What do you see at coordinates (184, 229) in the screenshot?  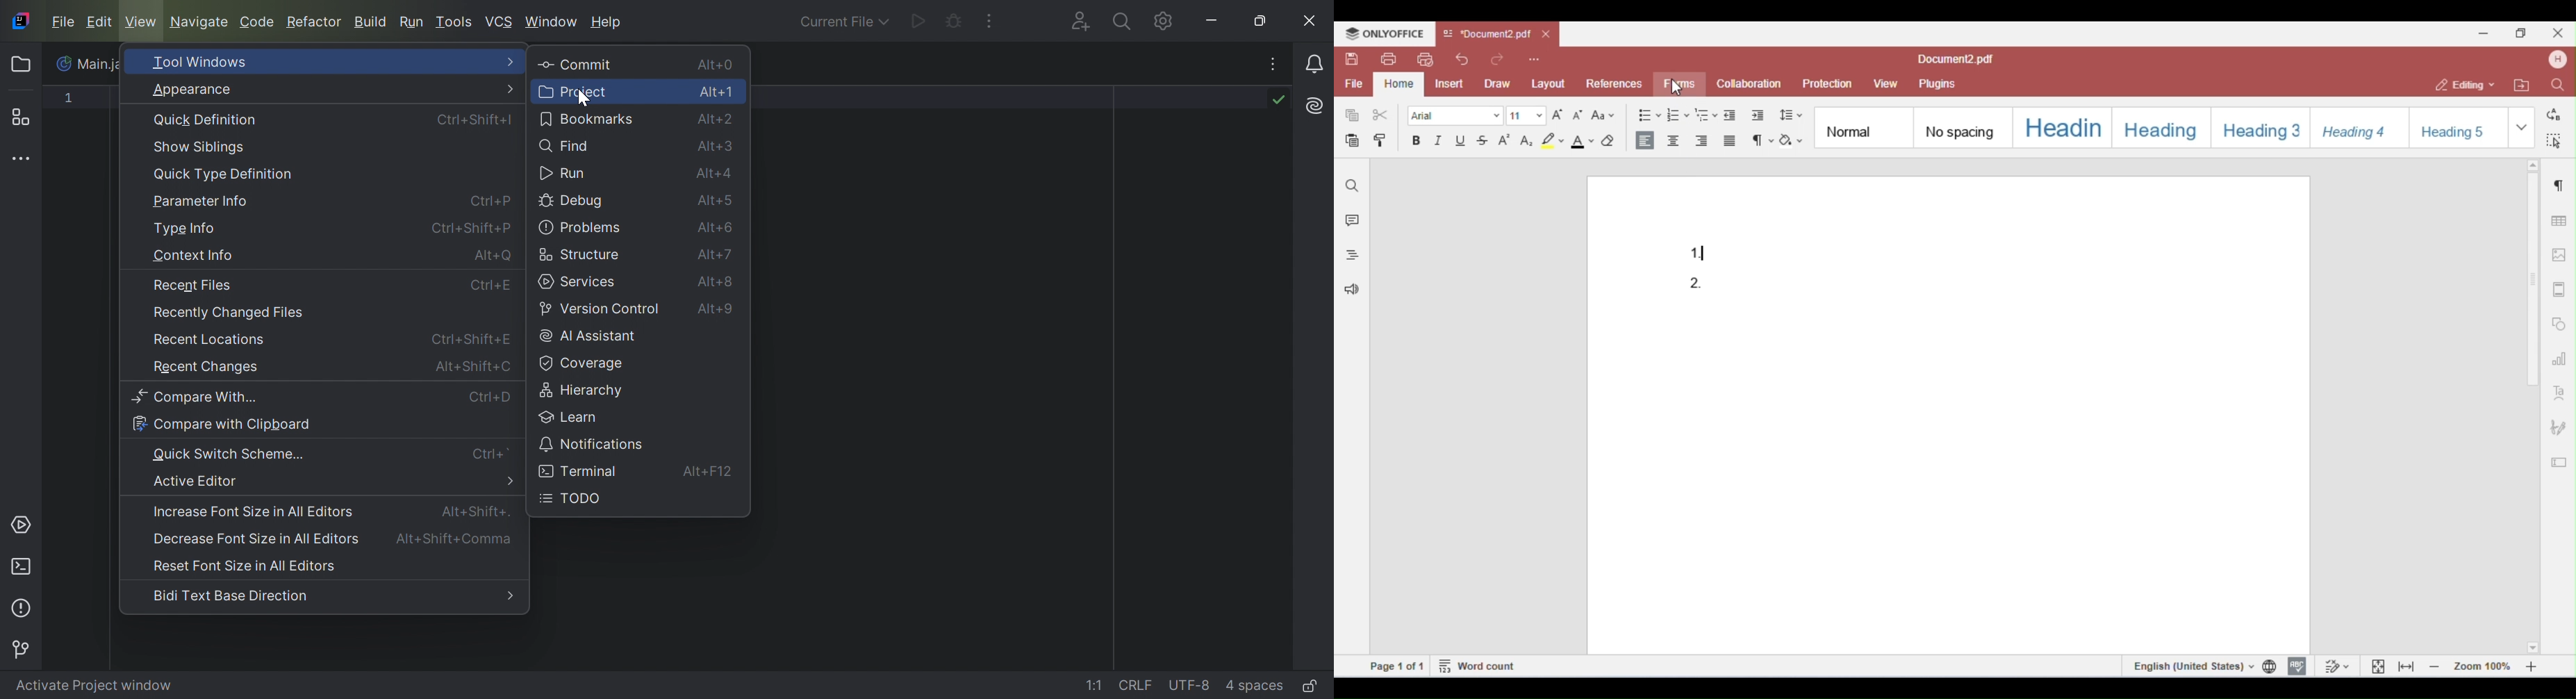 I see `Type Info` at bounding box center [184, 229].